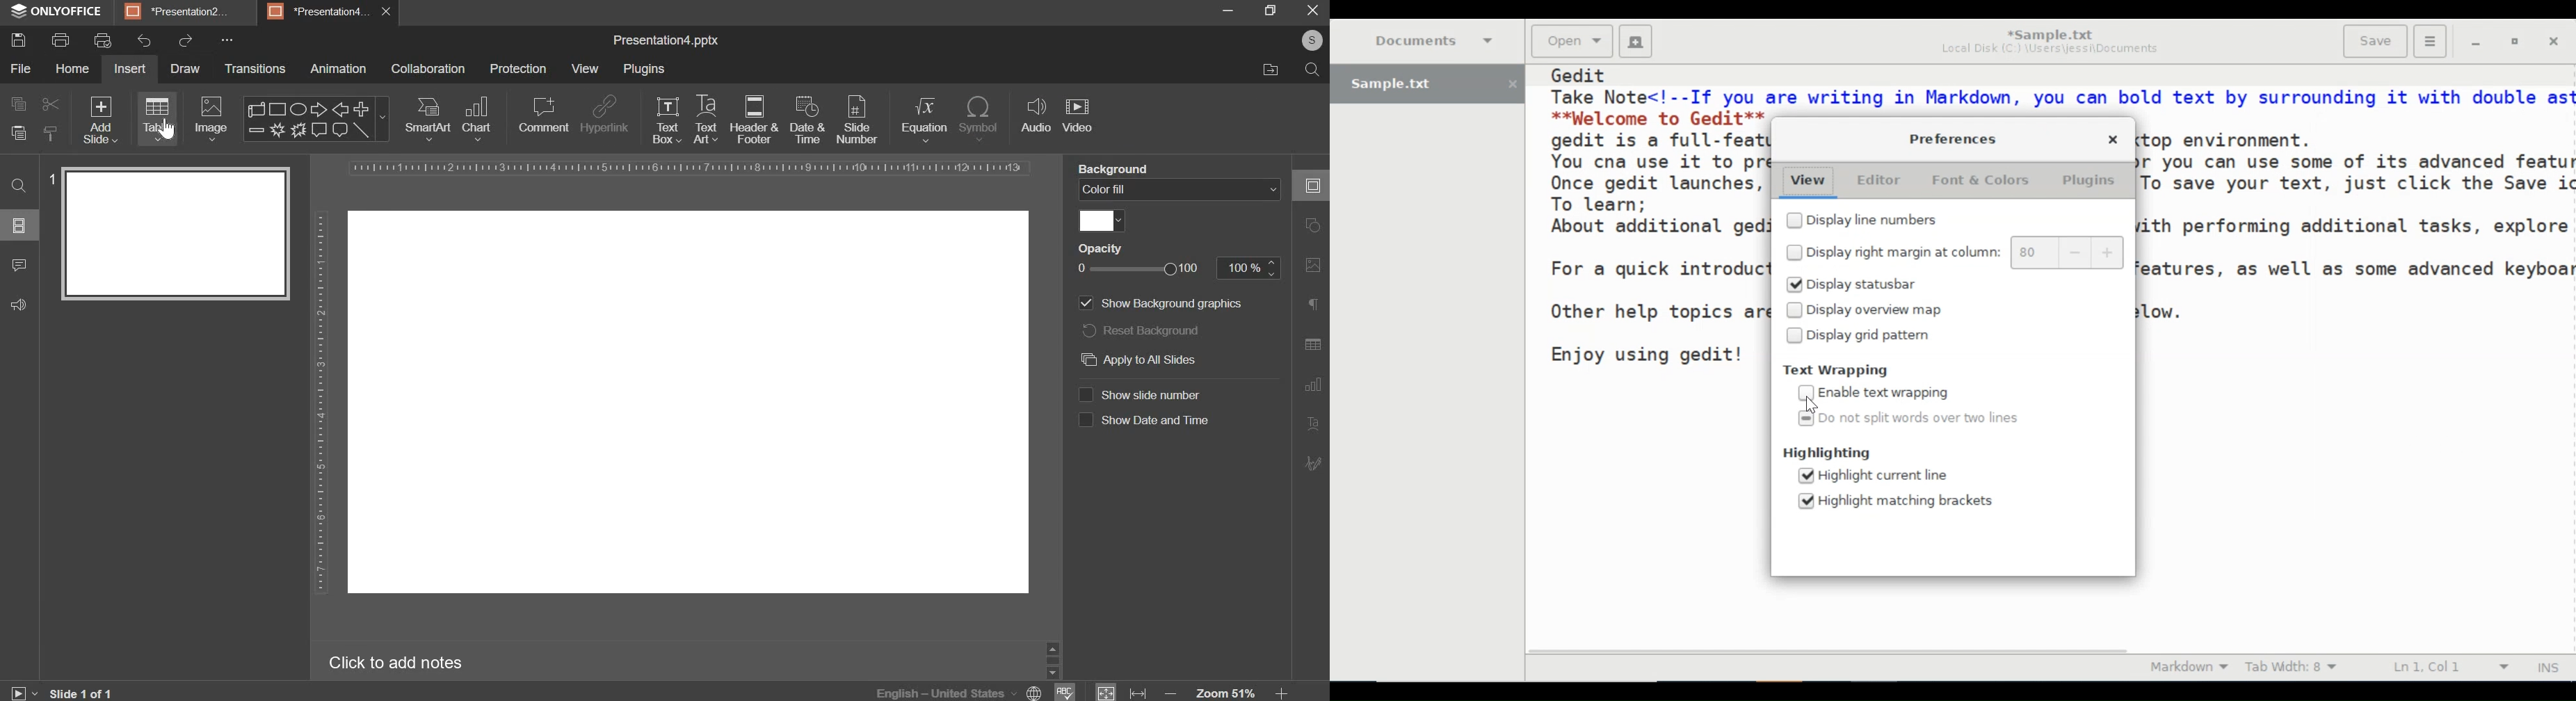 The image size is (2576, 728). Describe the element at coordinates (58, 10) in the screenshot. I see `onlyoffice` at that location.